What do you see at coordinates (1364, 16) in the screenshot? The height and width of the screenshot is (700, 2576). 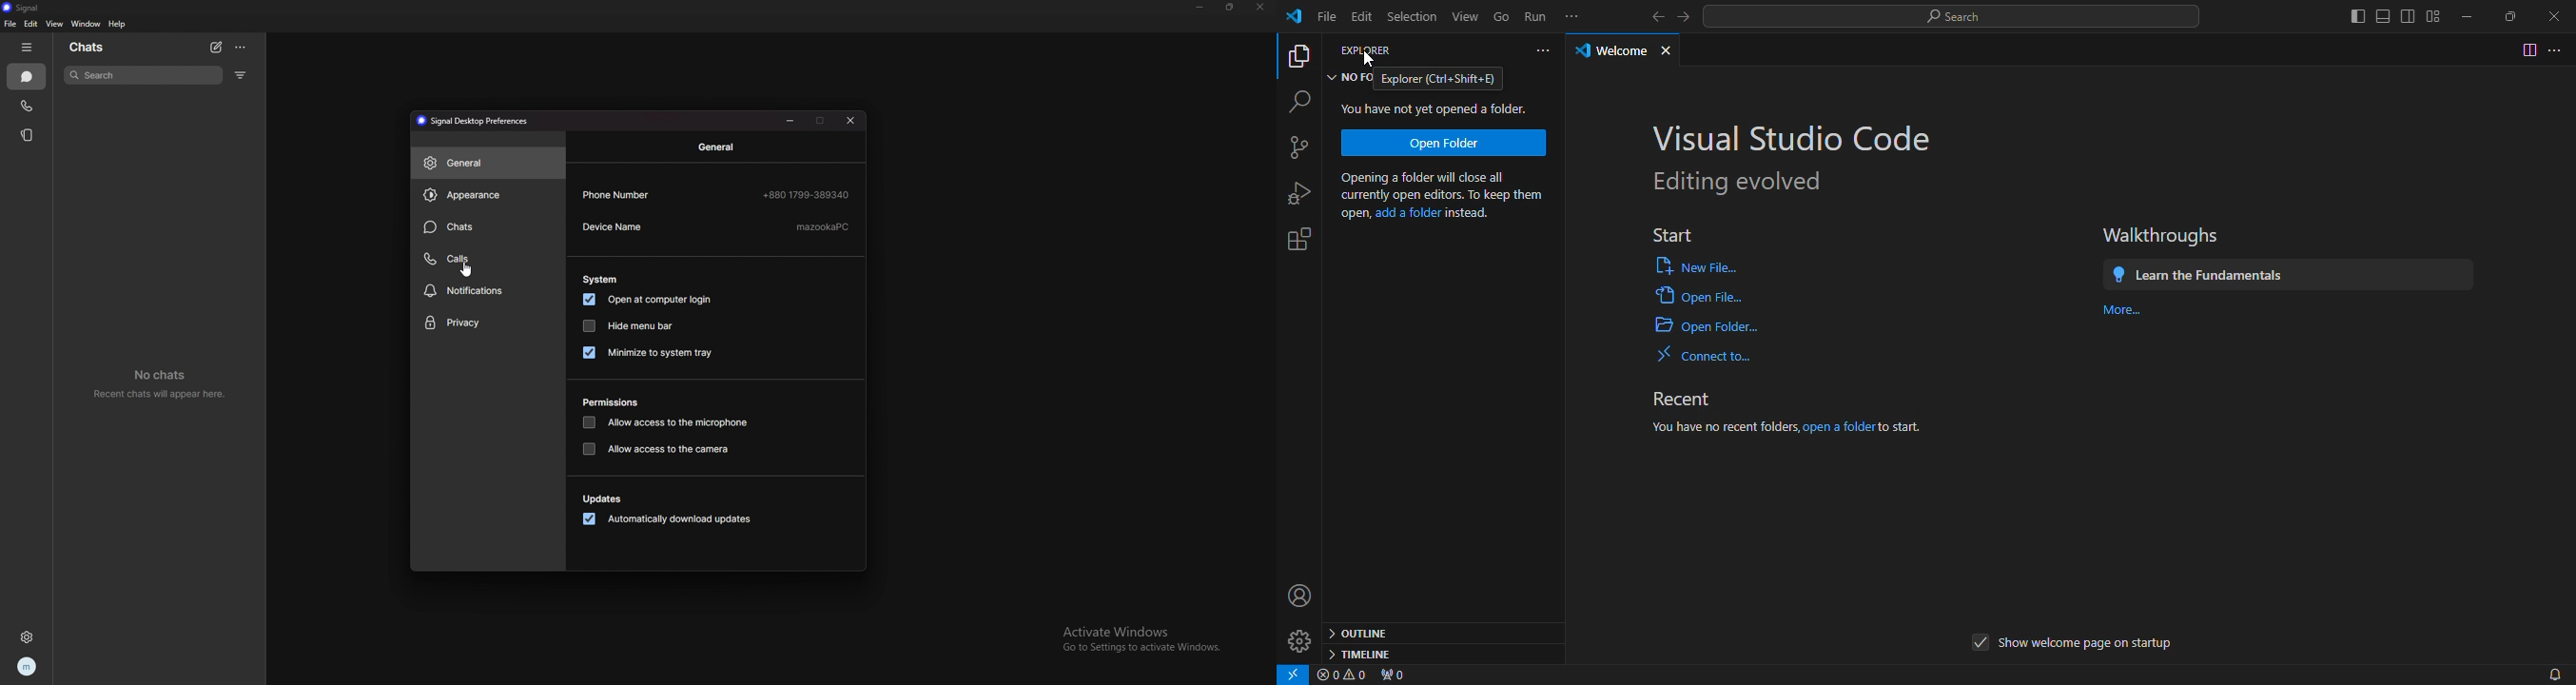 I see `Edit` at bounding box center [1364, 16].